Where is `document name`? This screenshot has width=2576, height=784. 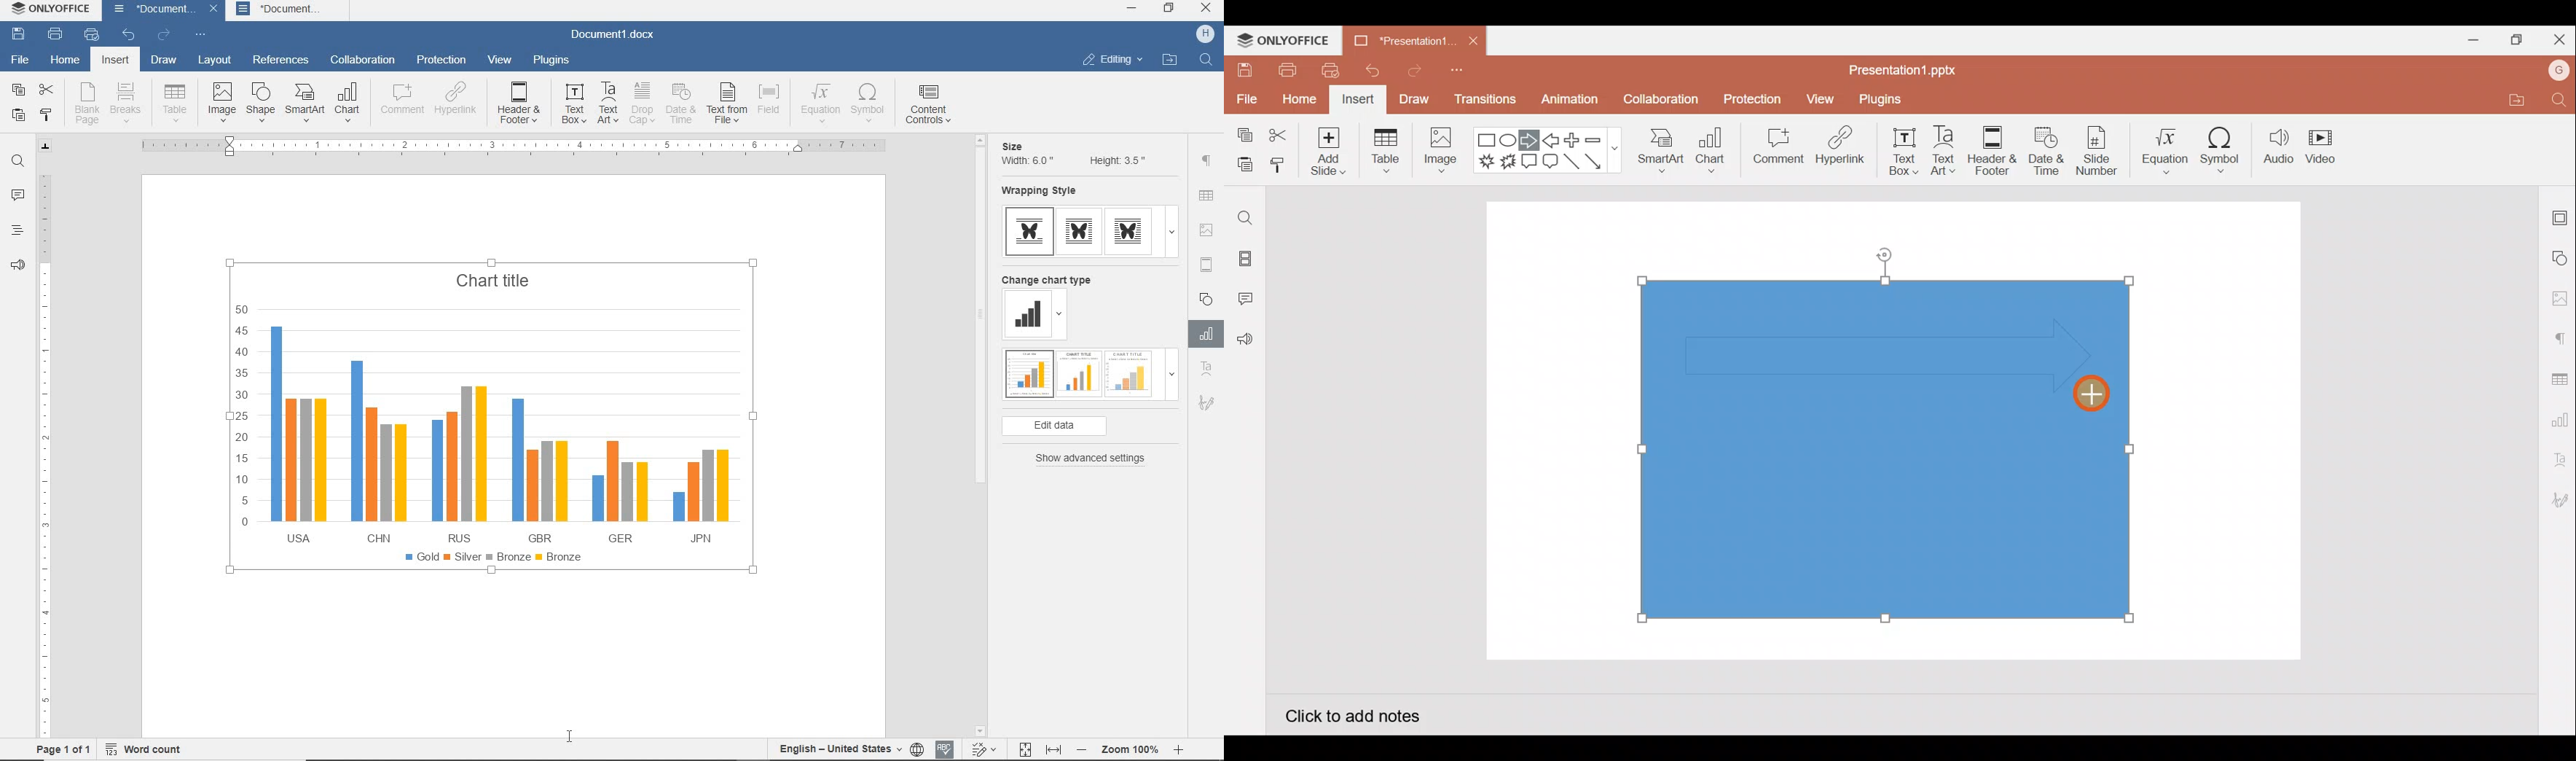 document name is located at coordinates (150, 11).